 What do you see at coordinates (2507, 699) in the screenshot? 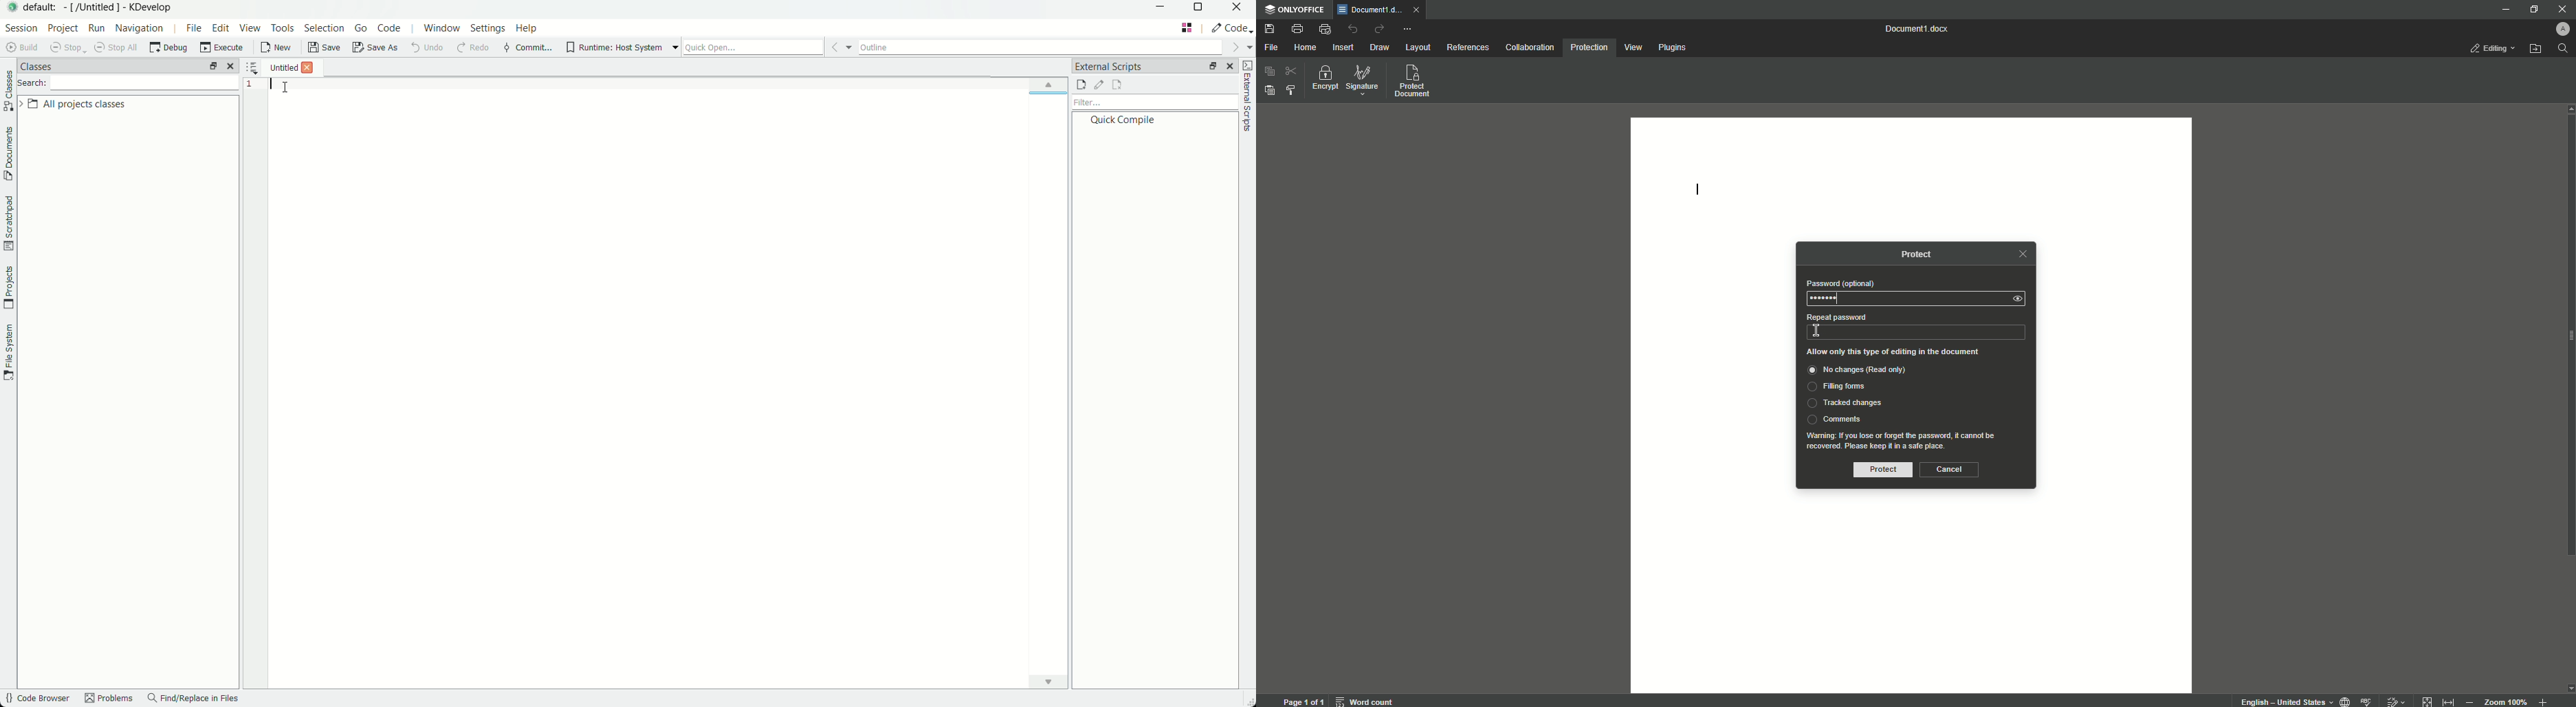
I see `zoom 100%` at bounding box center [2507, 699].